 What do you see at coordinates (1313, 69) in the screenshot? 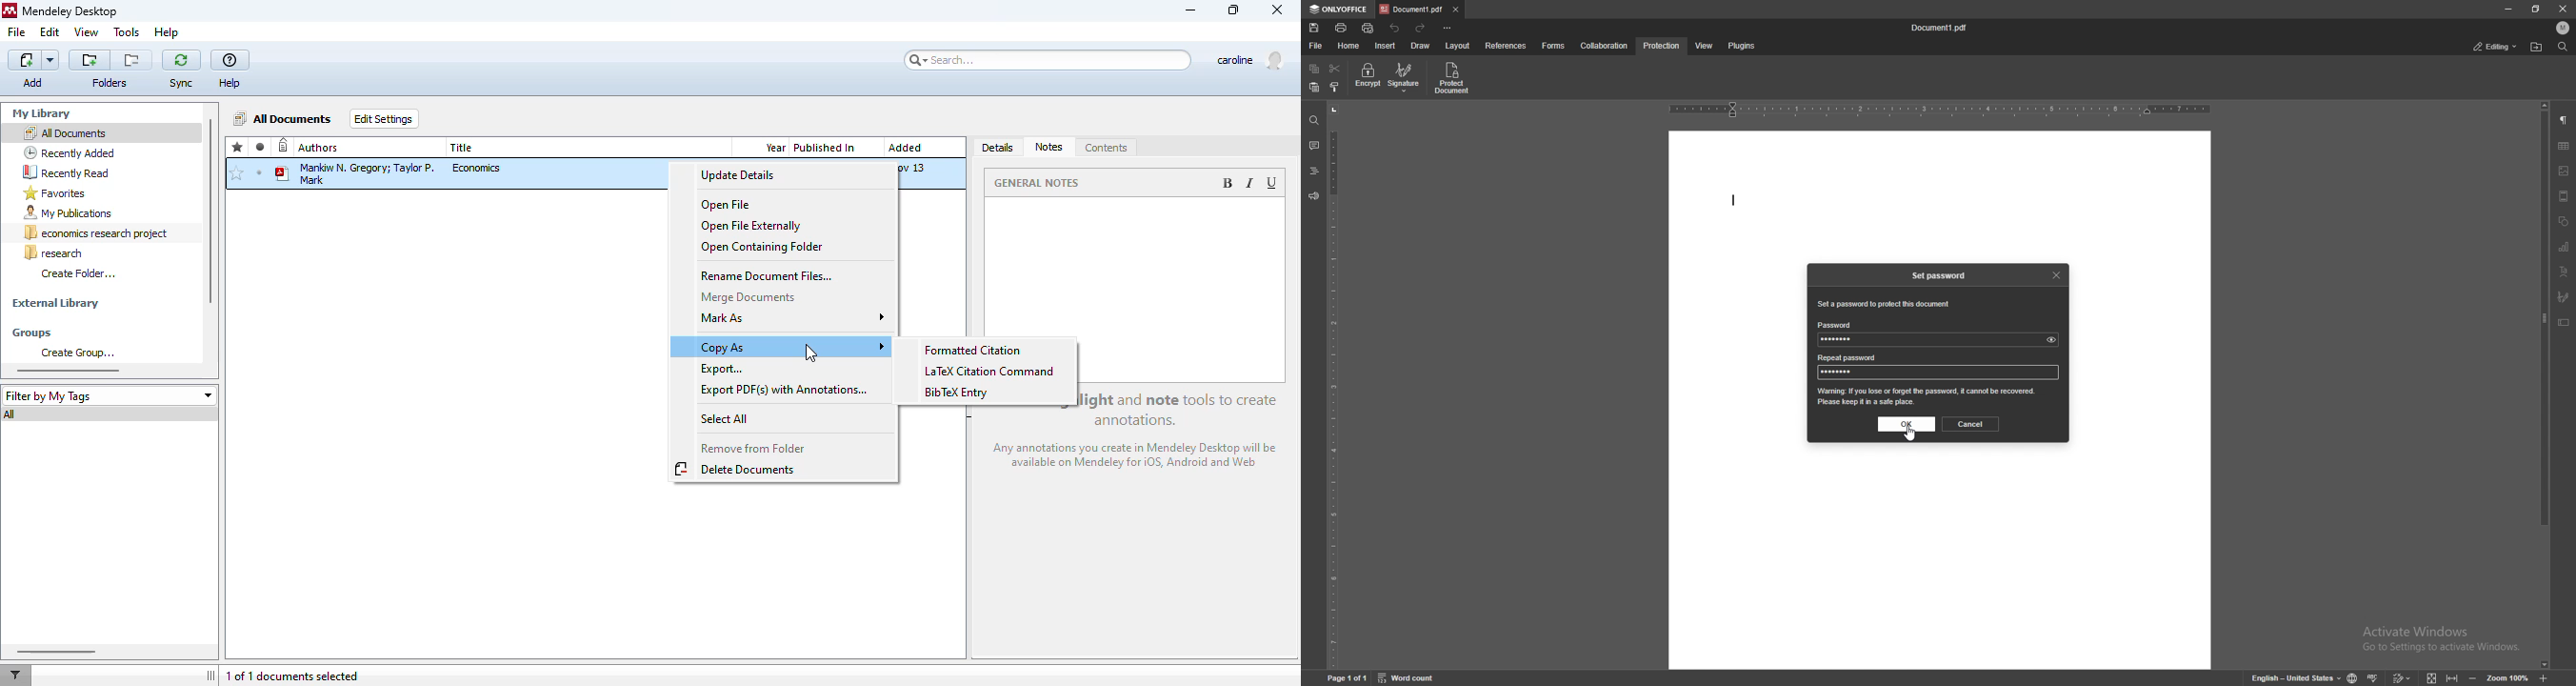
I see `copy` at bounding box center [1313, 69].